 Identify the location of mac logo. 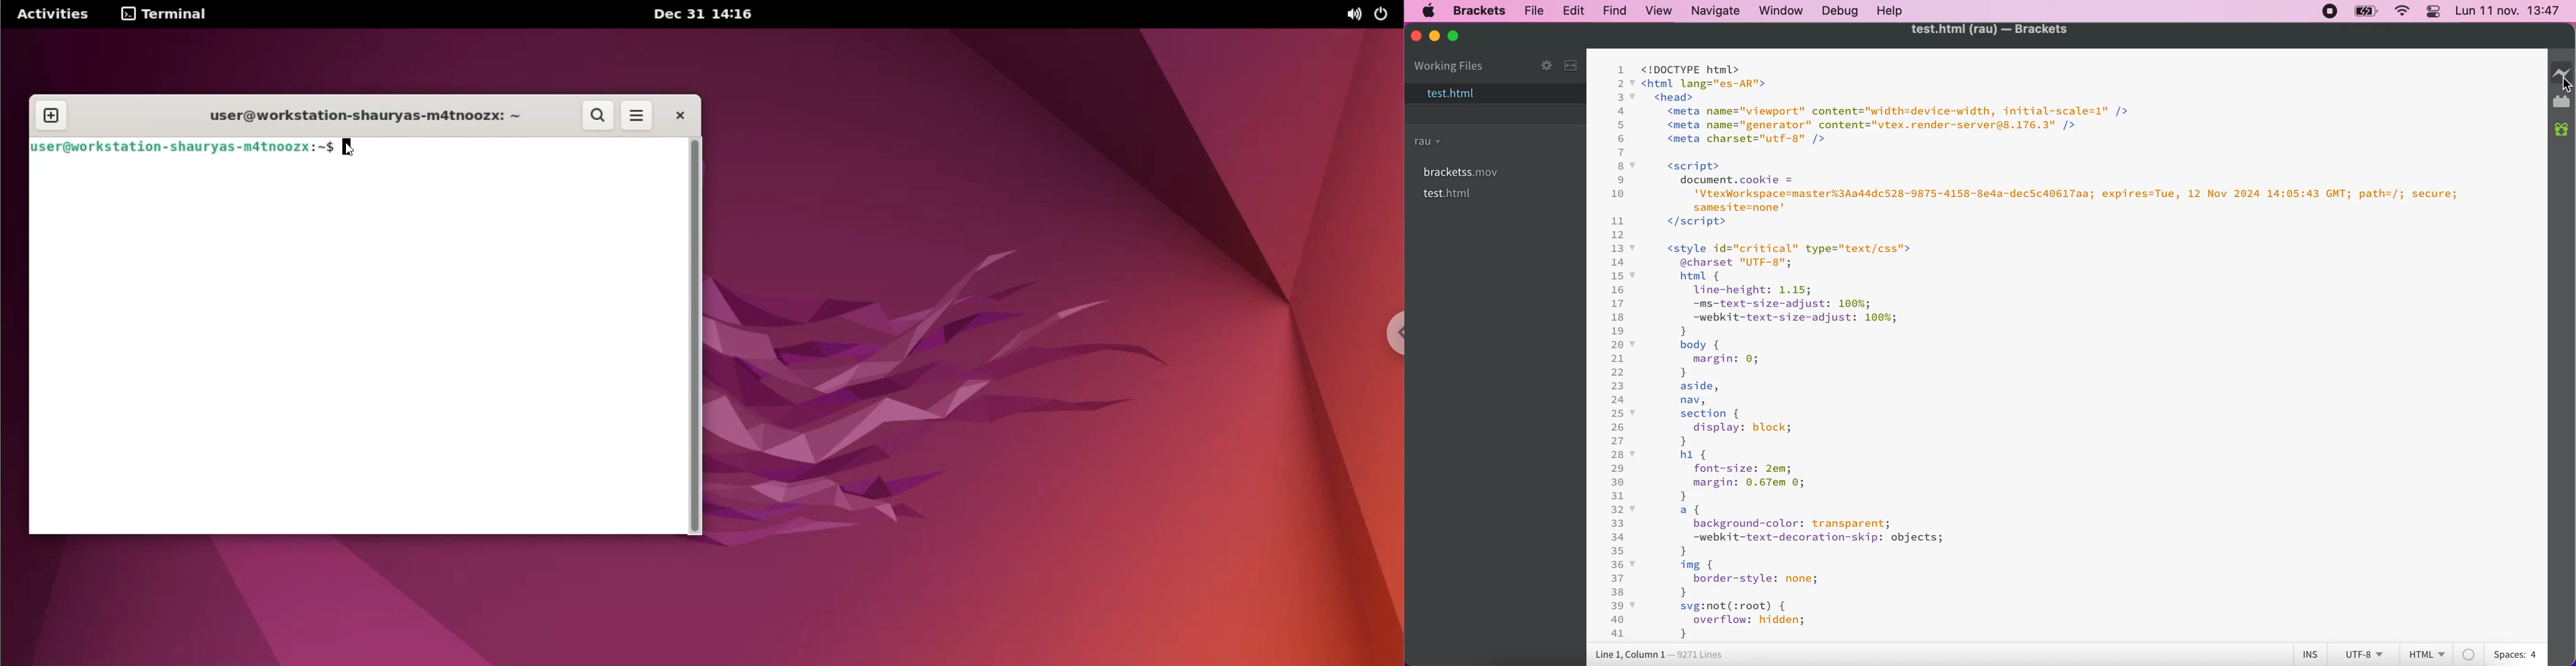
(1429, 12).